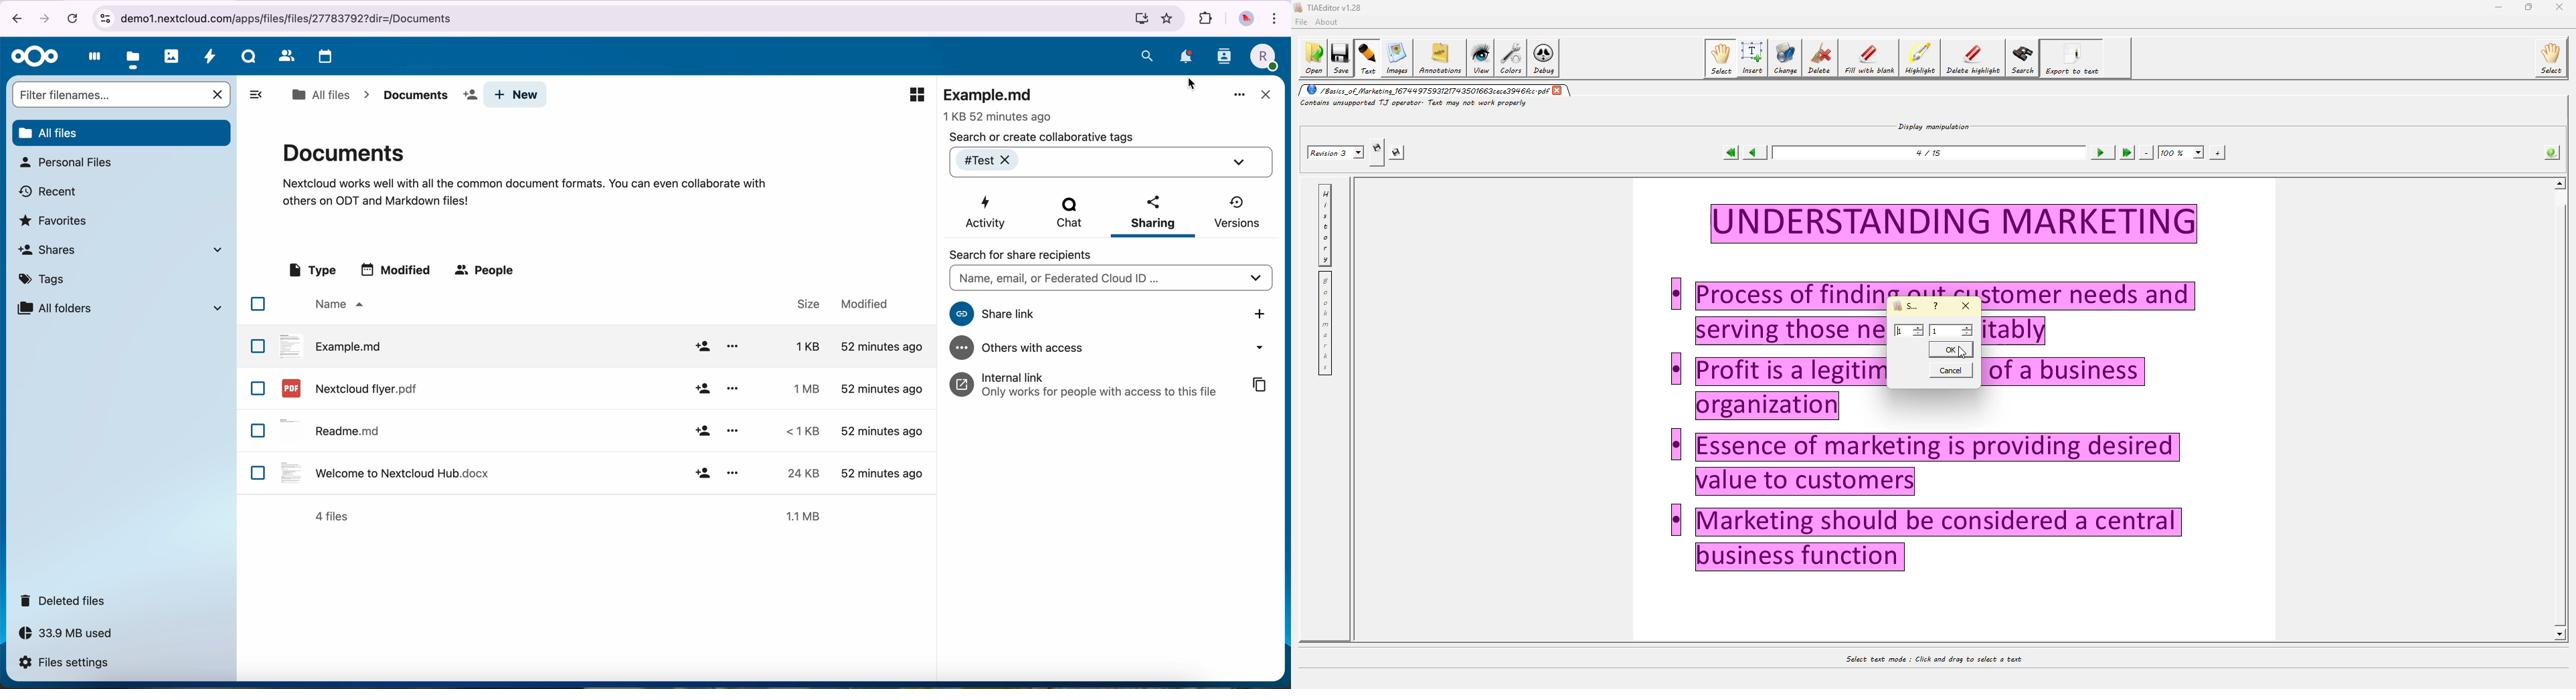  Describe the element at coordinates (311, 271) in the screenshot. I see `type` at that location.